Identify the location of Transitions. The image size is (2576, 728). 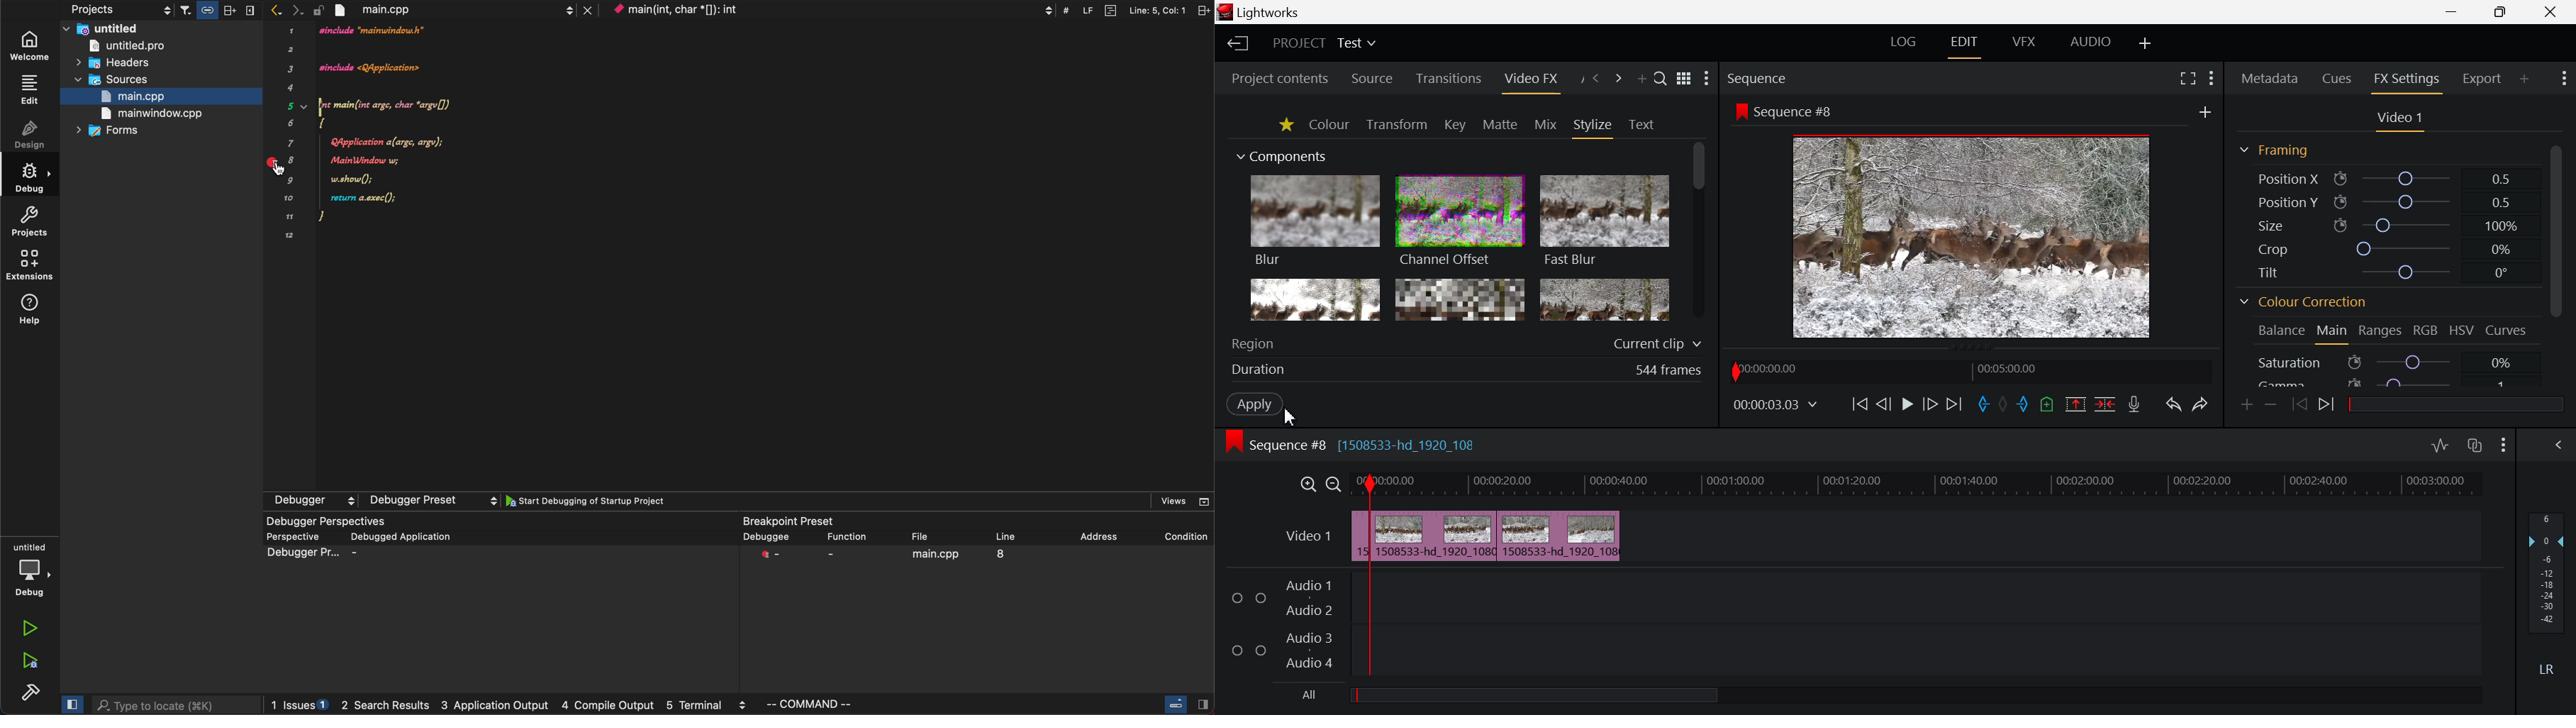
(1448, 79).